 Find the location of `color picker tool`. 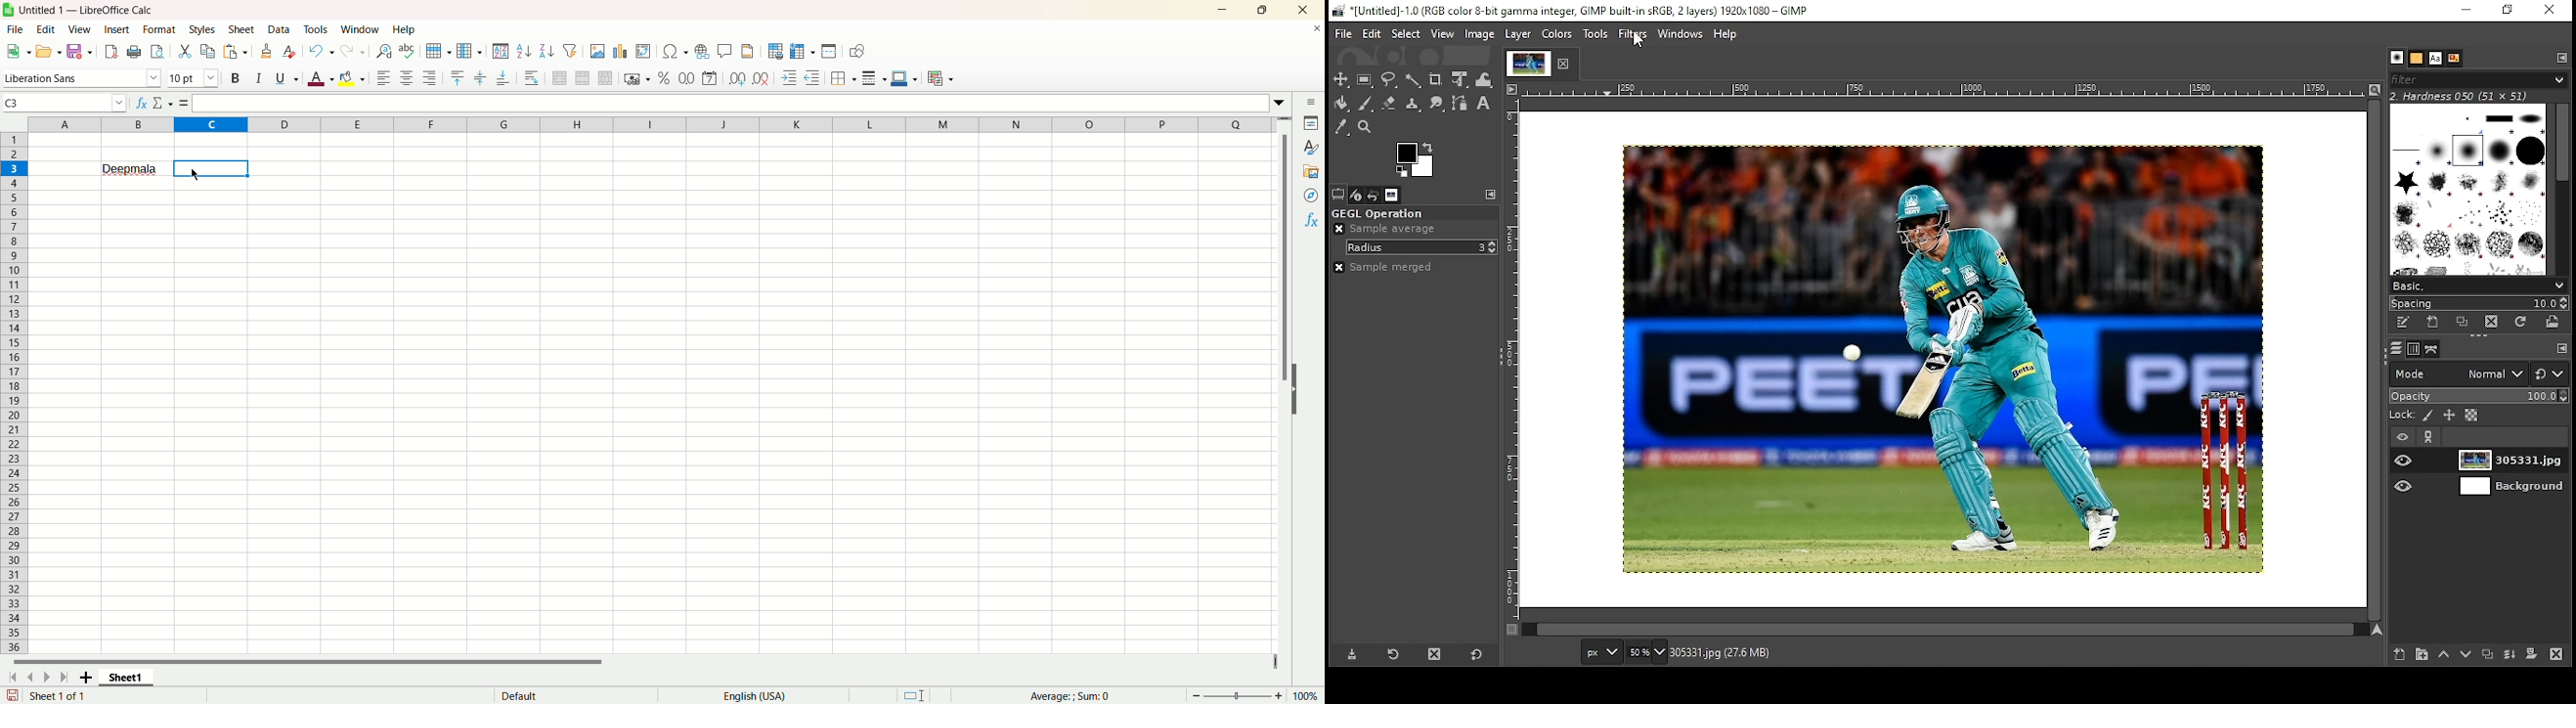

color picker tool is located at coordinates (1341, 127).